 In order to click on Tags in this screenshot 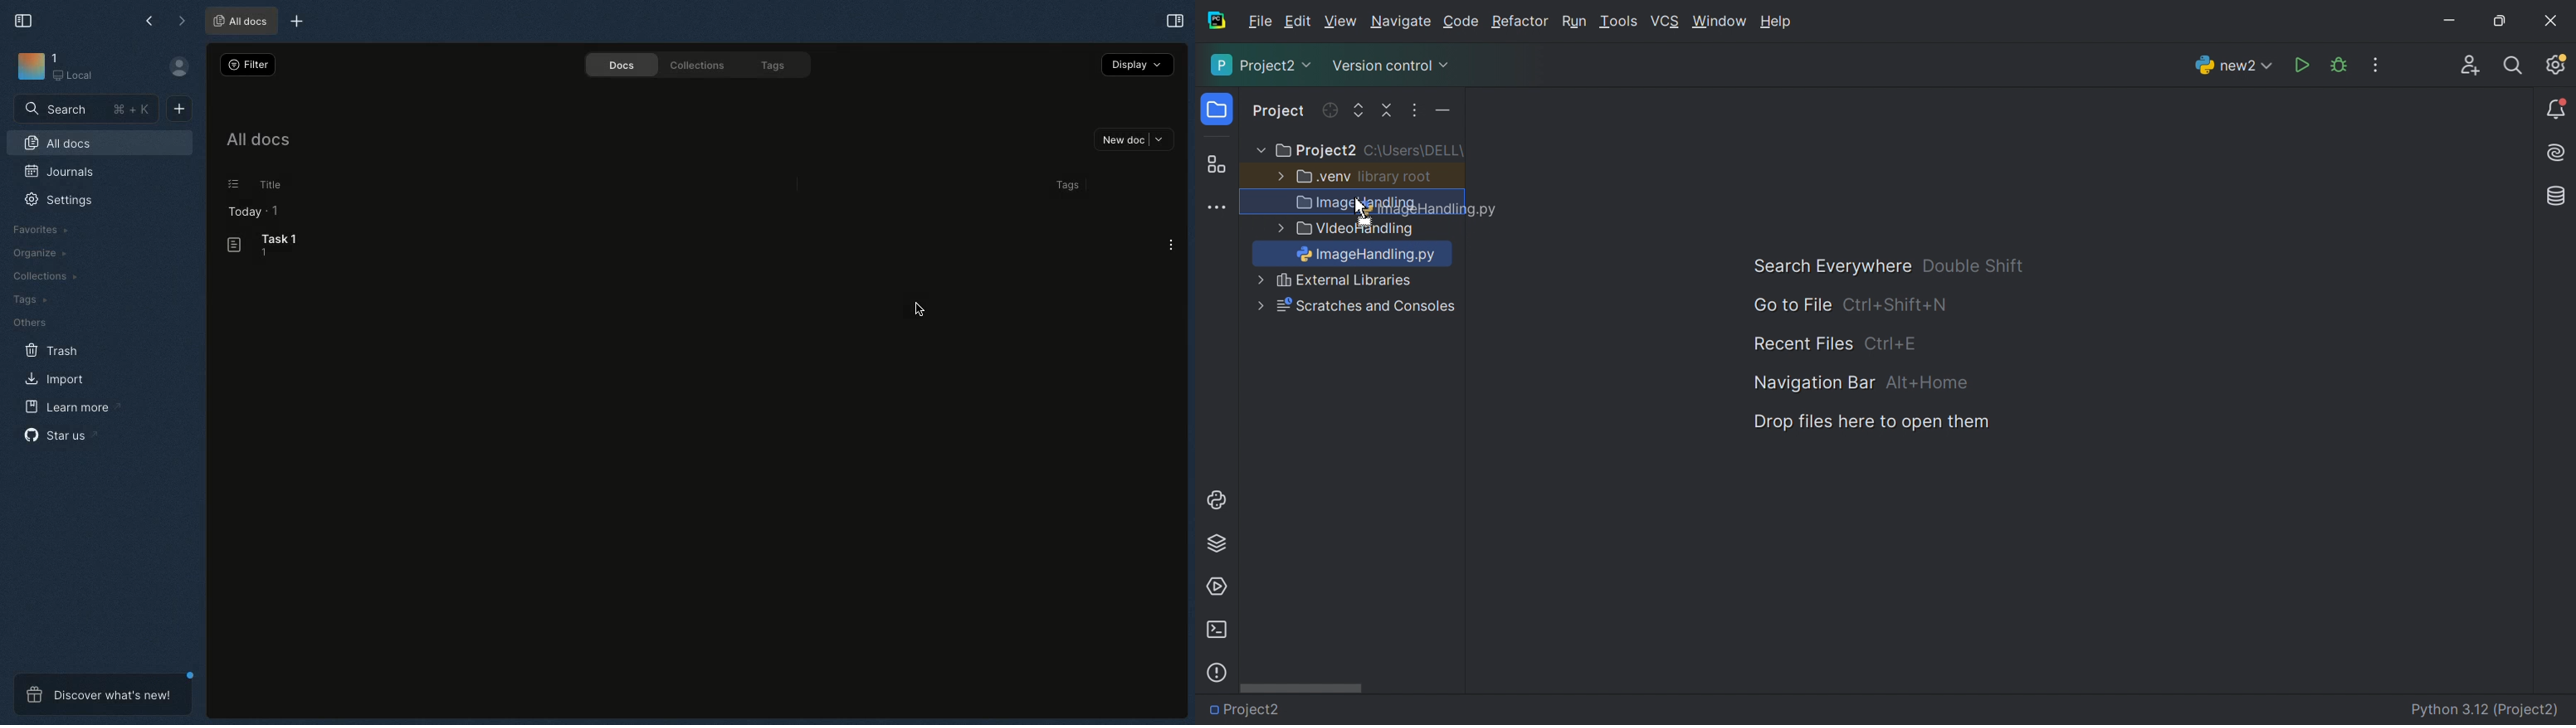, I will do `click(27, 299)`.